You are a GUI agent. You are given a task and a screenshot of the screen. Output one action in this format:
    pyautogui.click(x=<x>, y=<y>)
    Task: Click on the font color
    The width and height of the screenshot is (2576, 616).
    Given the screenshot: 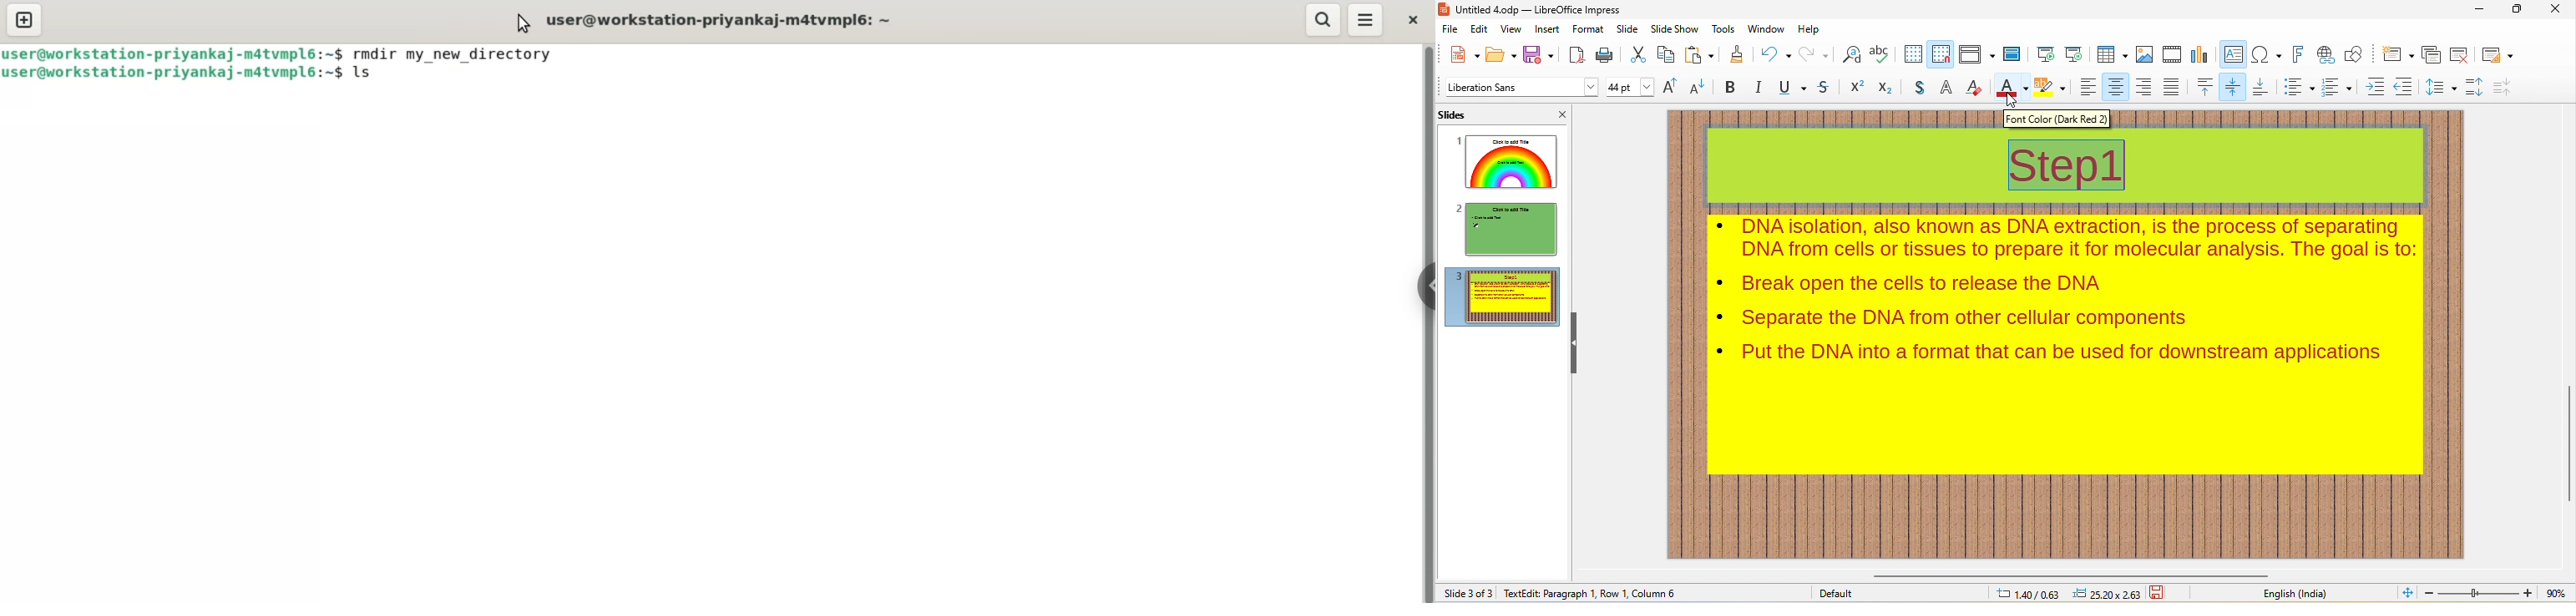 What is the action you would take?
    pyautogui.click(x=2012, y=89)
    